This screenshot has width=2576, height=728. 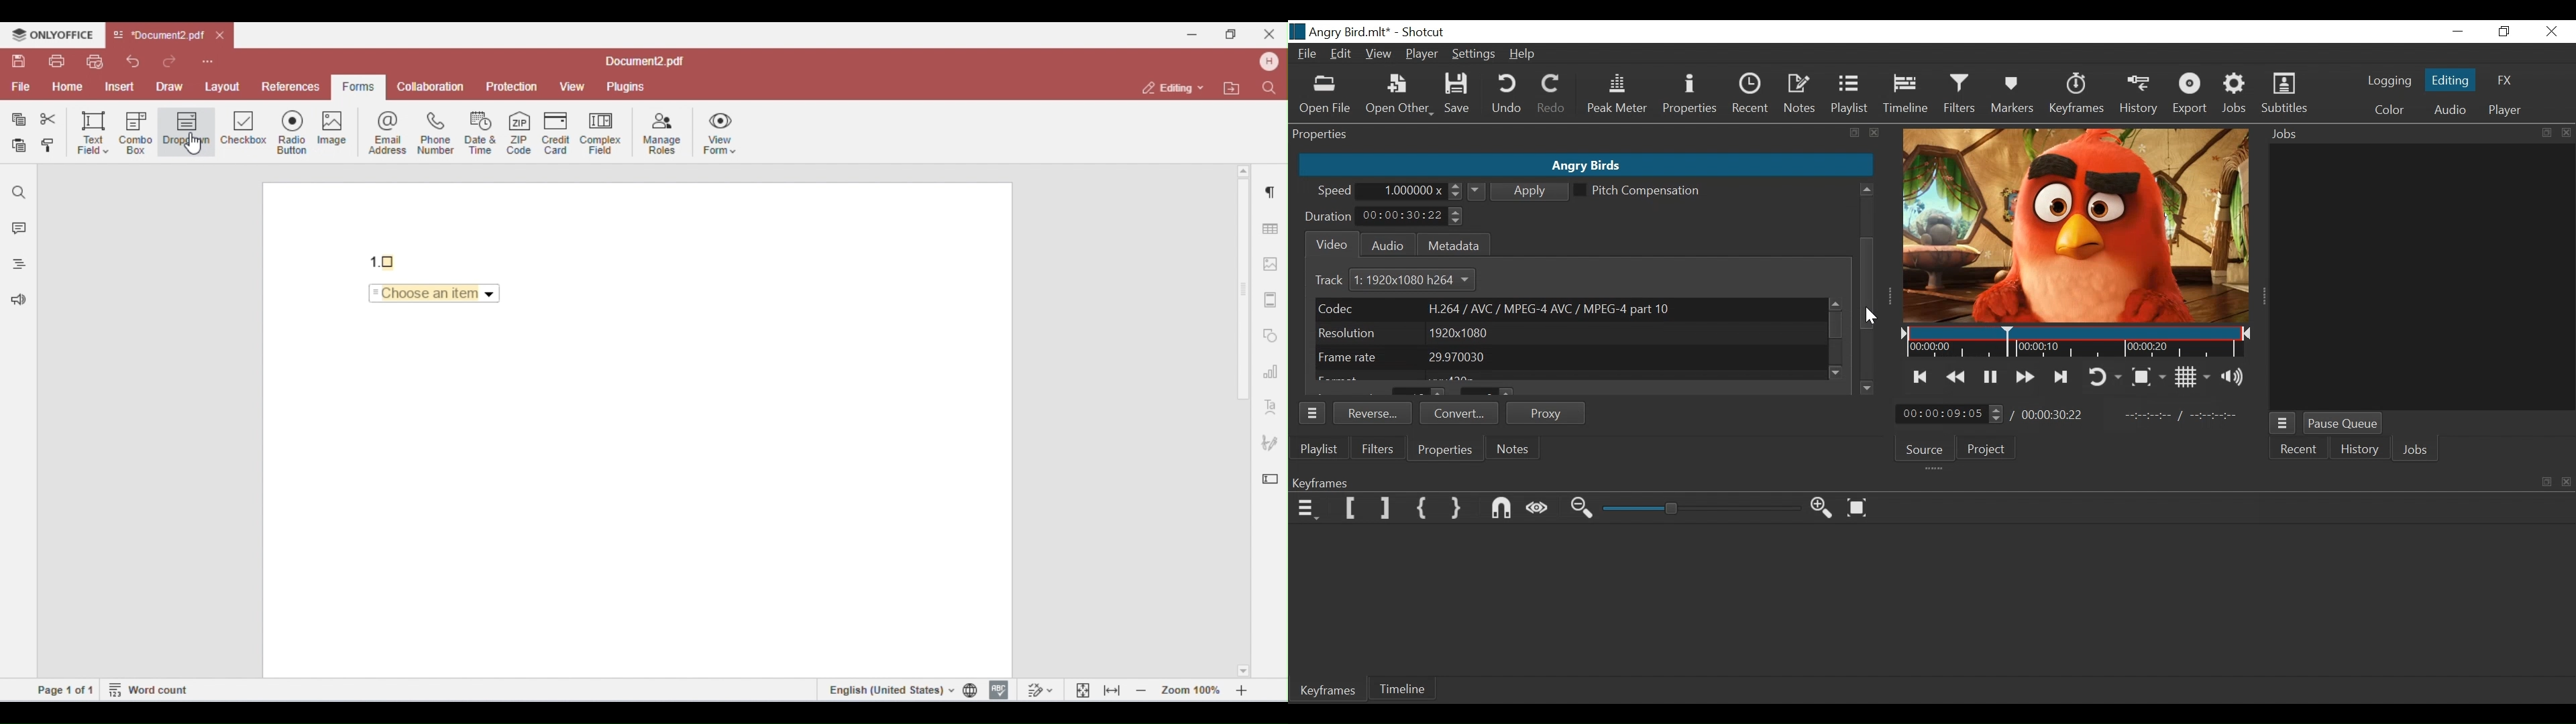 I want to click on logging, so click(x=2386, y=82).